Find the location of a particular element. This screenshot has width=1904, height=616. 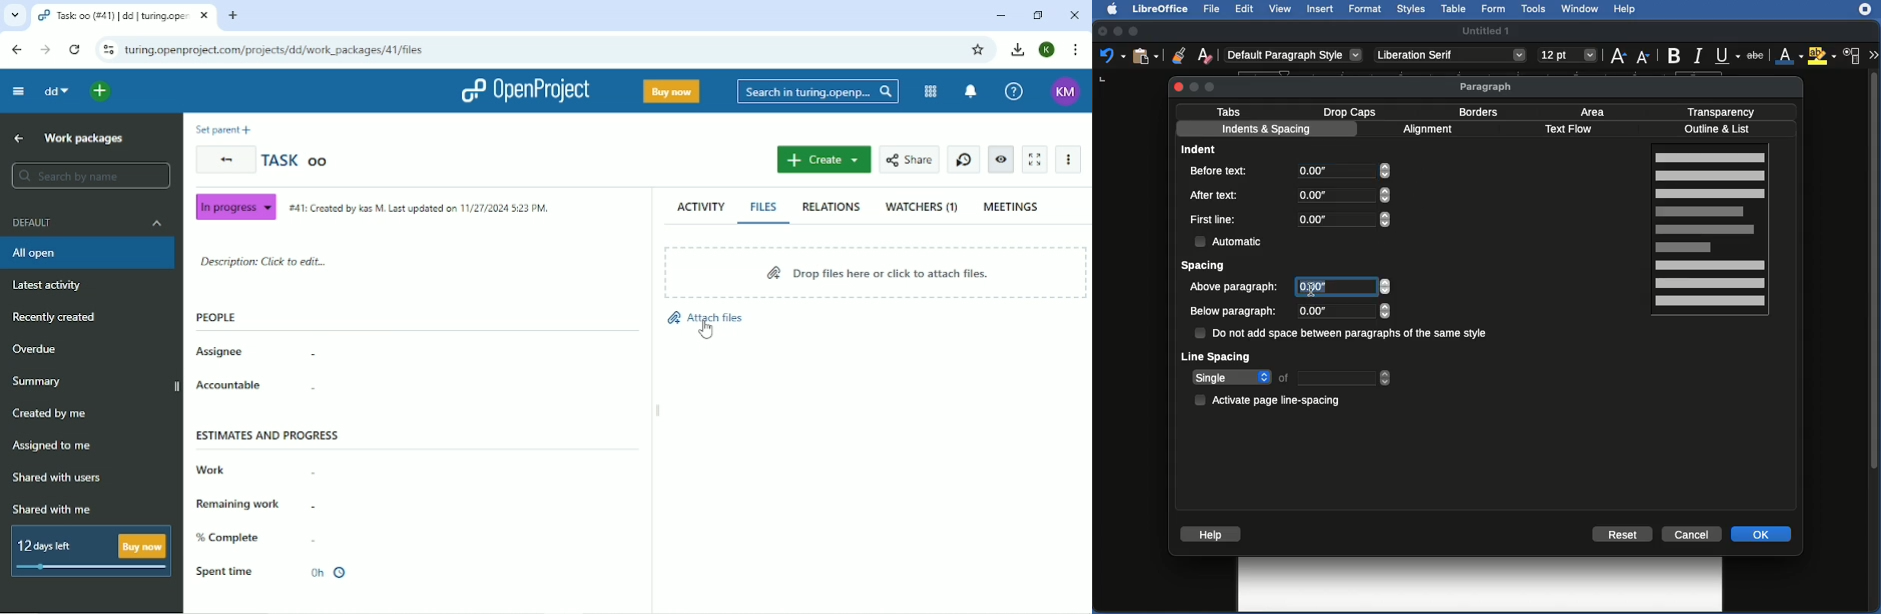

Drop caps is located at coordinates (1353, 111).